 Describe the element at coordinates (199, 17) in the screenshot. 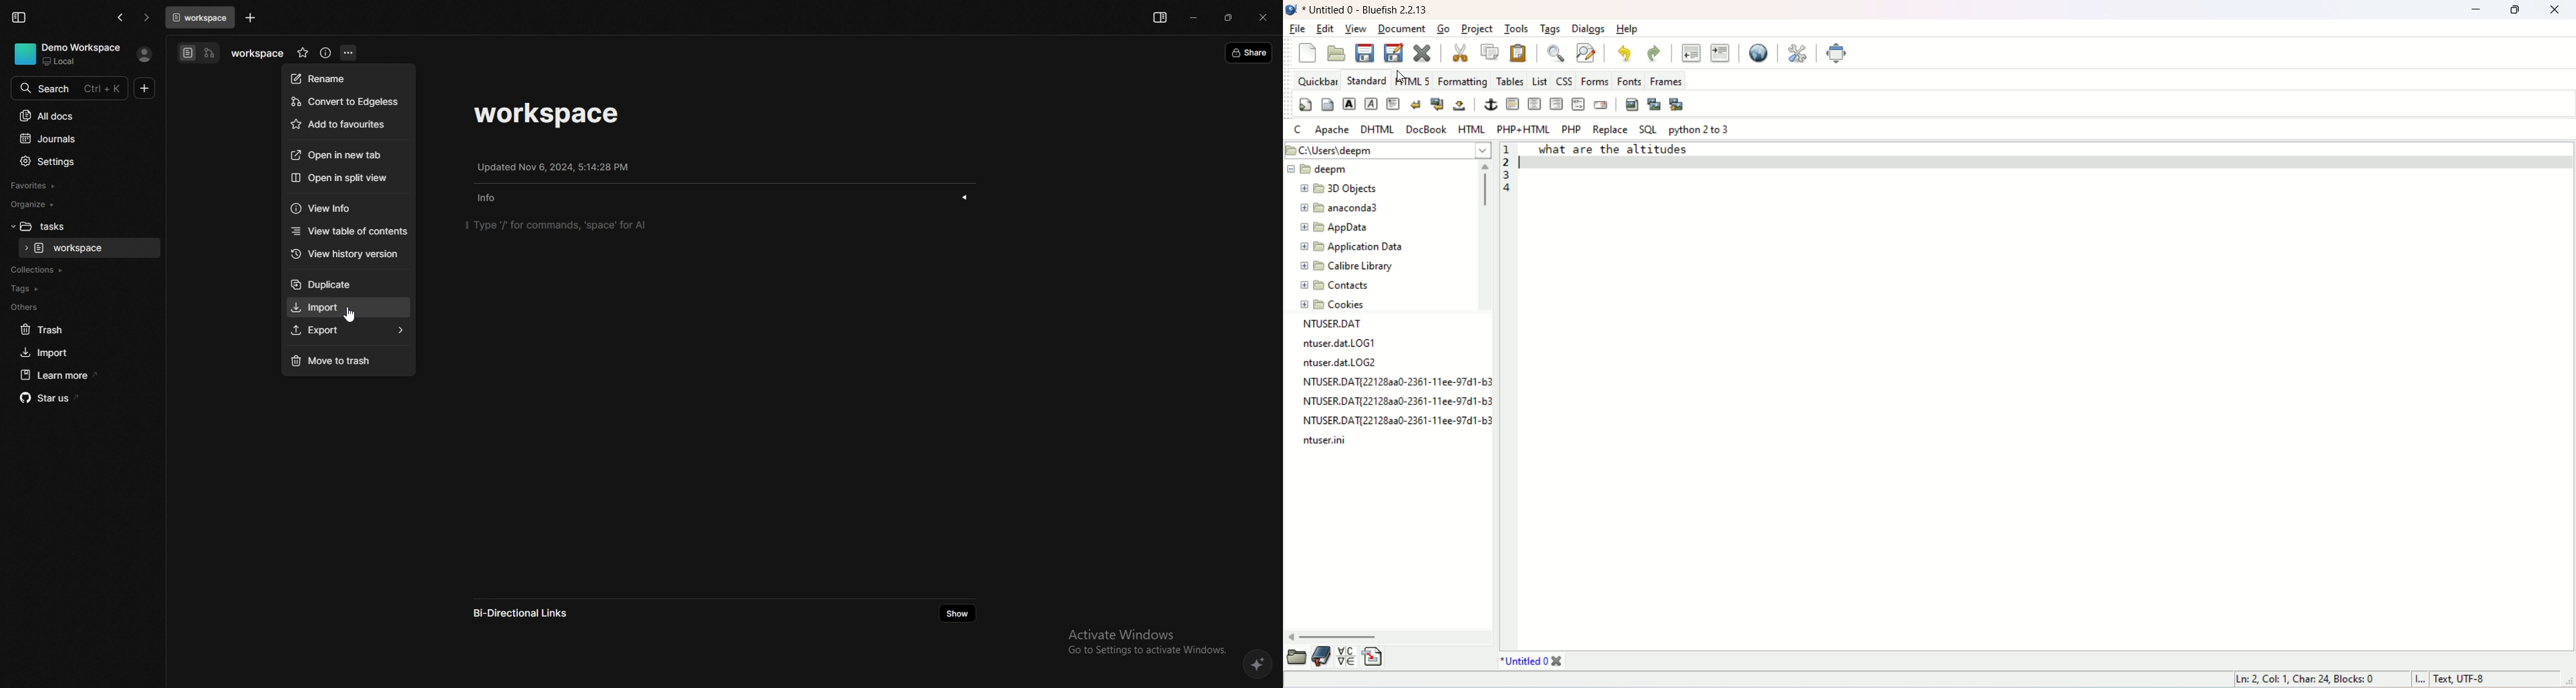

I see `tab 1: workspace` at that location.